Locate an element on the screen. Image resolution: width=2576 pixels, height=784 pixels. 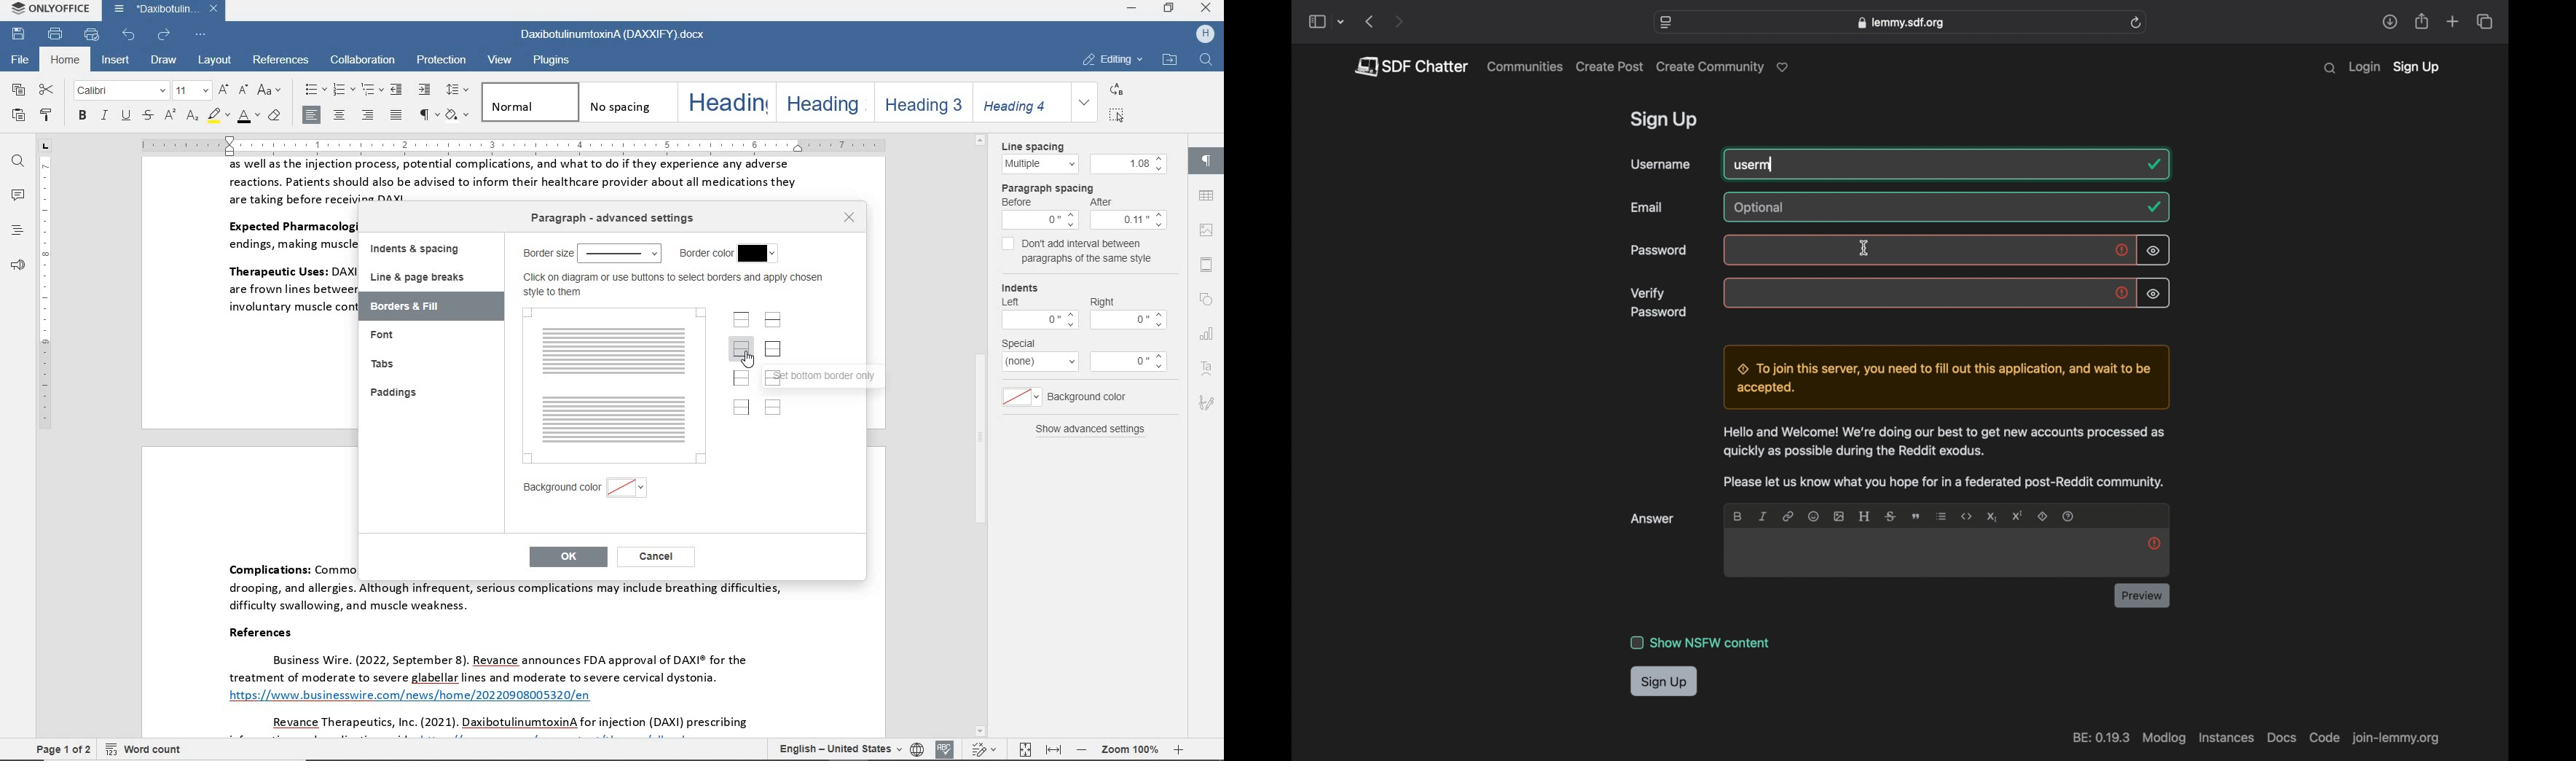
quick print is located at coordinates (93, 35).